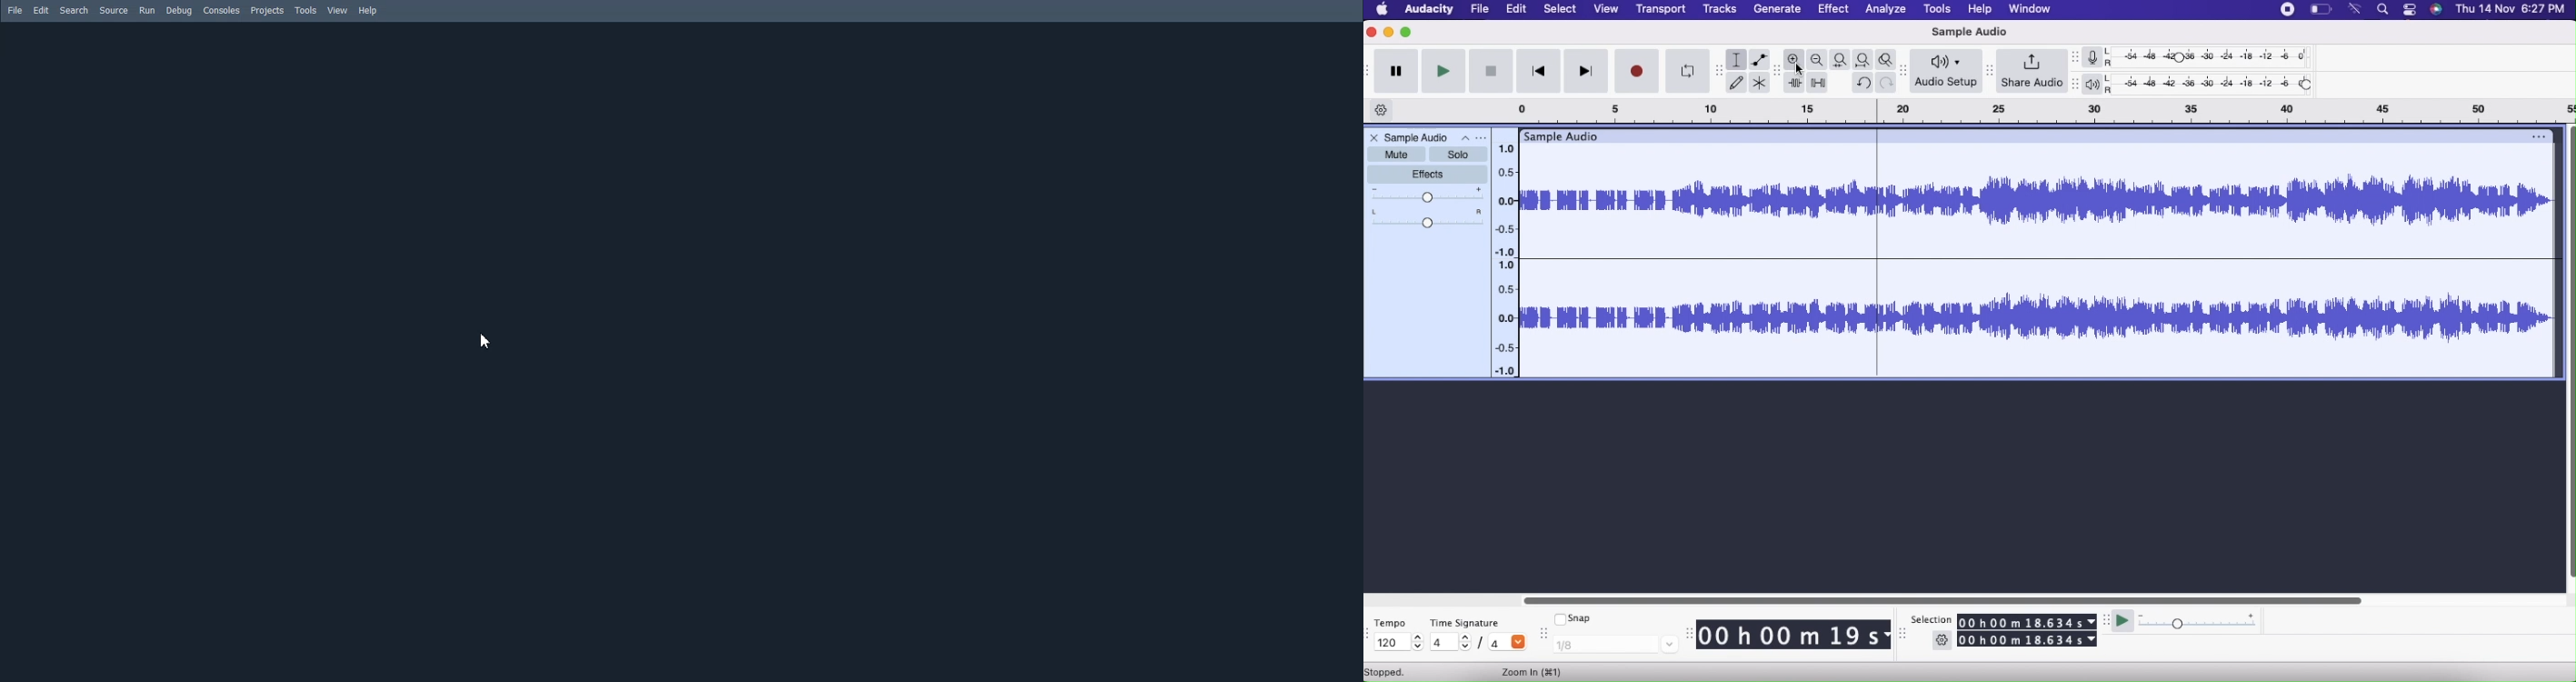 The height and width of the screenshot is (700, 2576). Describe the element at coordinates (15, 10) in the screenshot. I see `File` at that location.